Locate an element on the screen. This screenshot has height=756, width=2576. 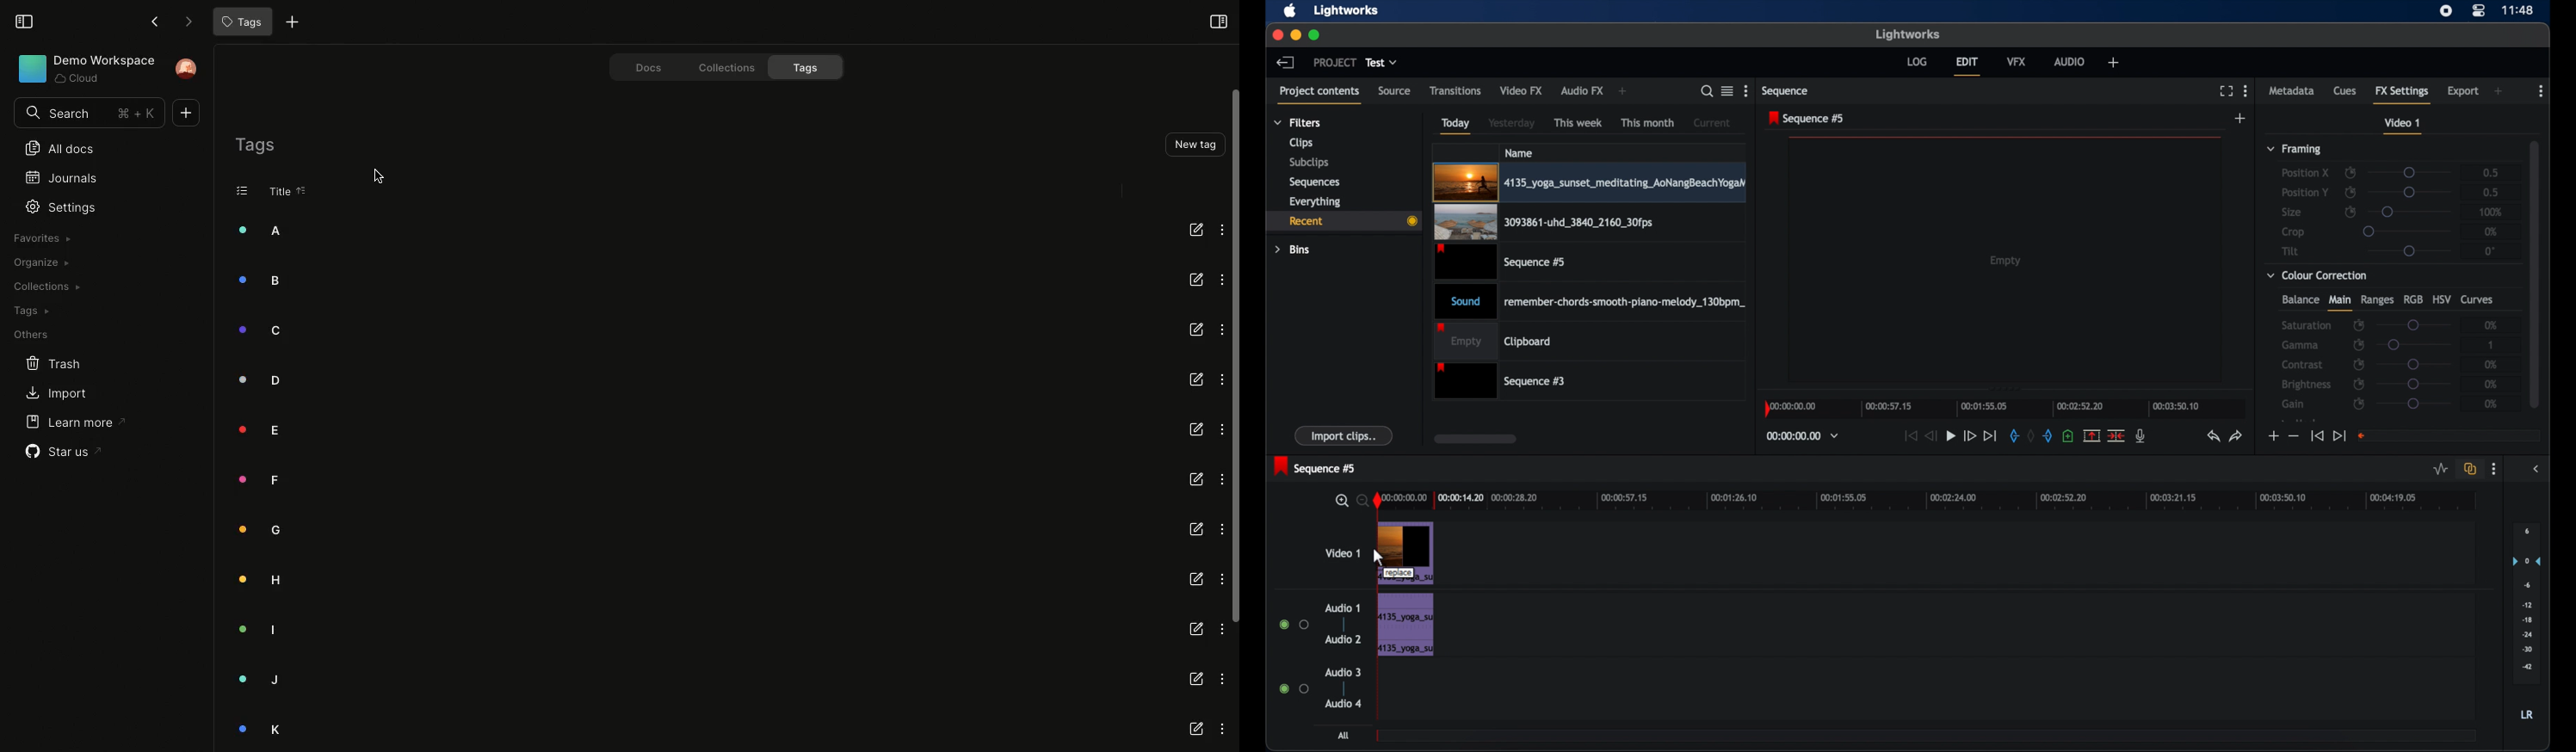
adduce at the current position is located at coordinates (2068, 435).